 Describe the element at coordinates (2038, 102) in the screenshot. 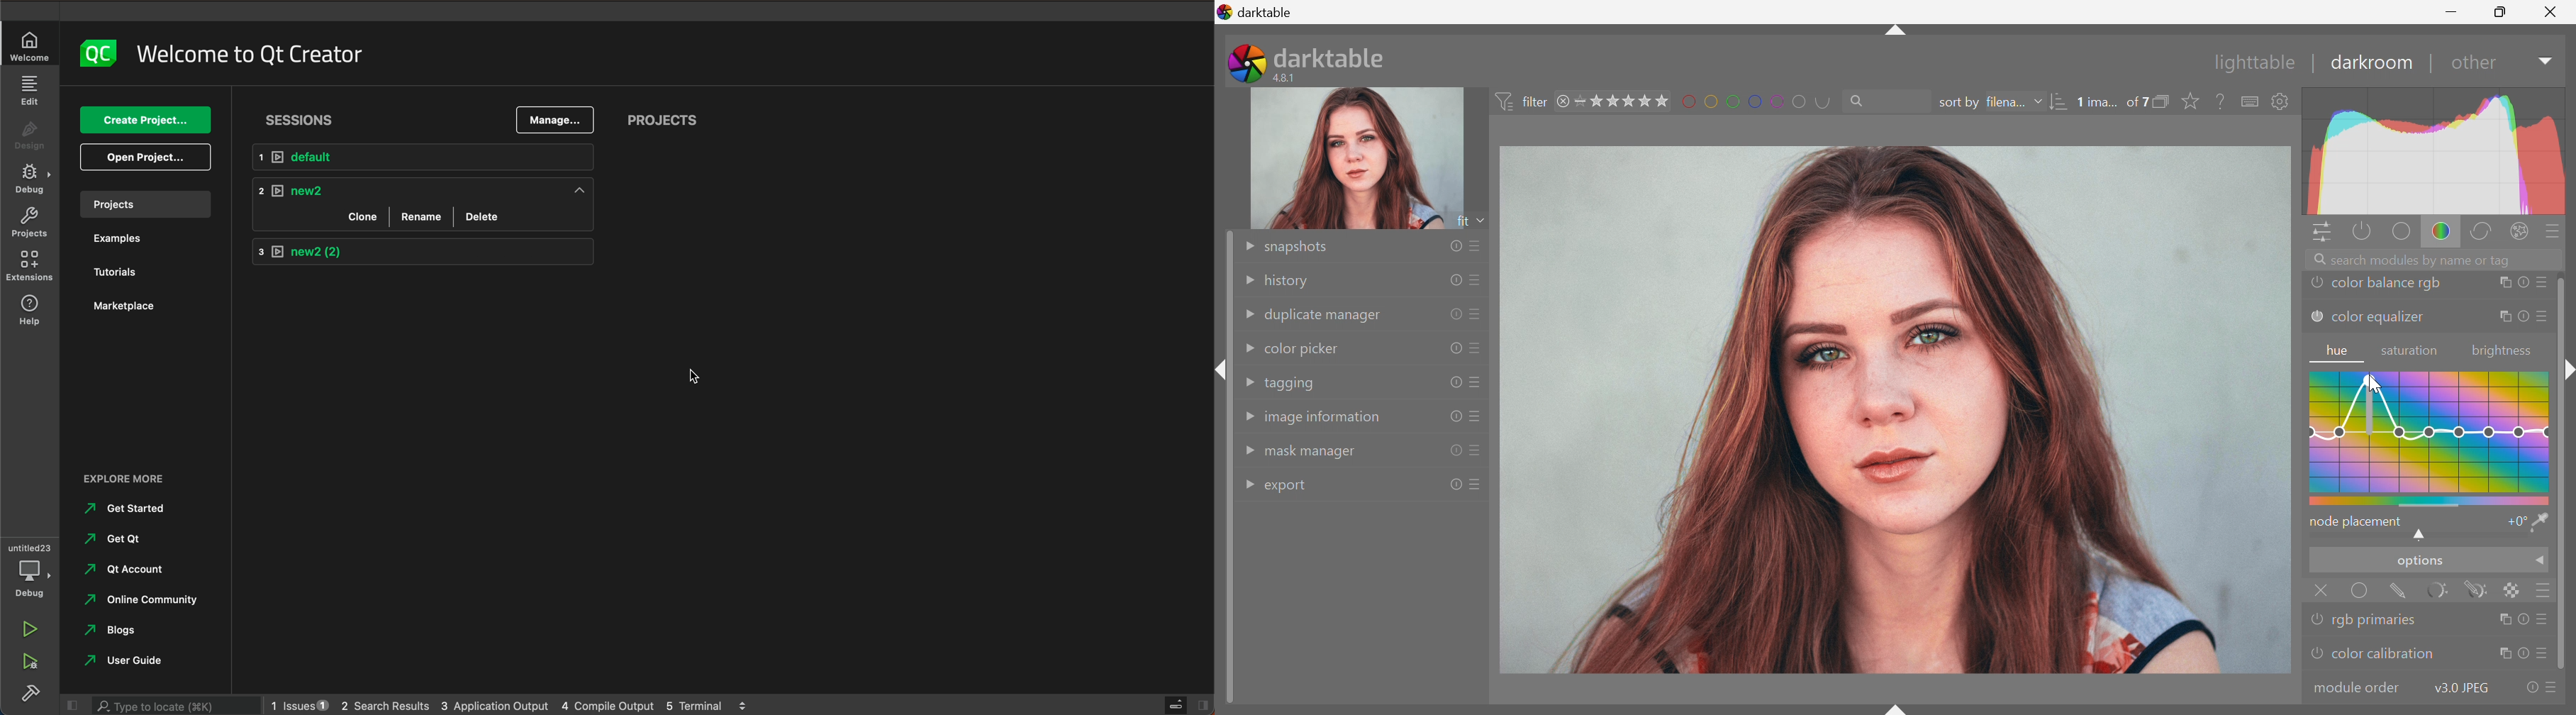

I see `Drop Down` at that location.